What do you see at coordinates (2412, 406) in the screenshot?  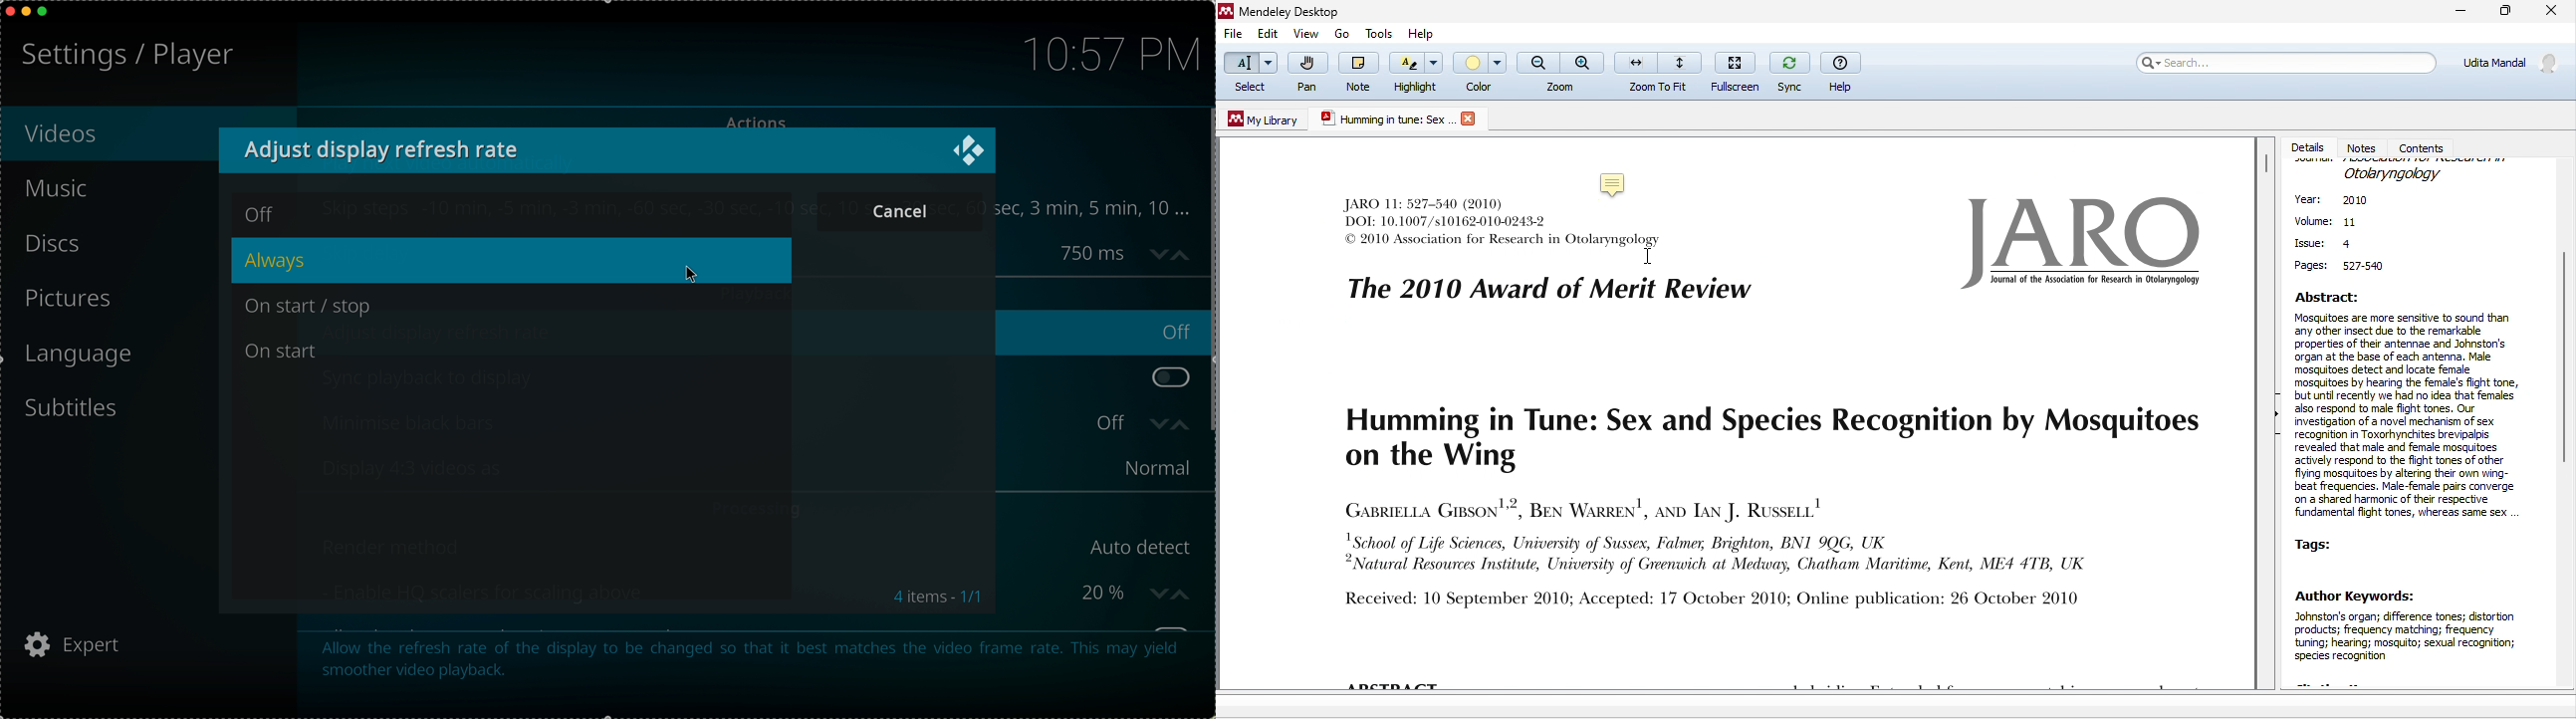 I see `abstract` at bounding box center [2412, 406].